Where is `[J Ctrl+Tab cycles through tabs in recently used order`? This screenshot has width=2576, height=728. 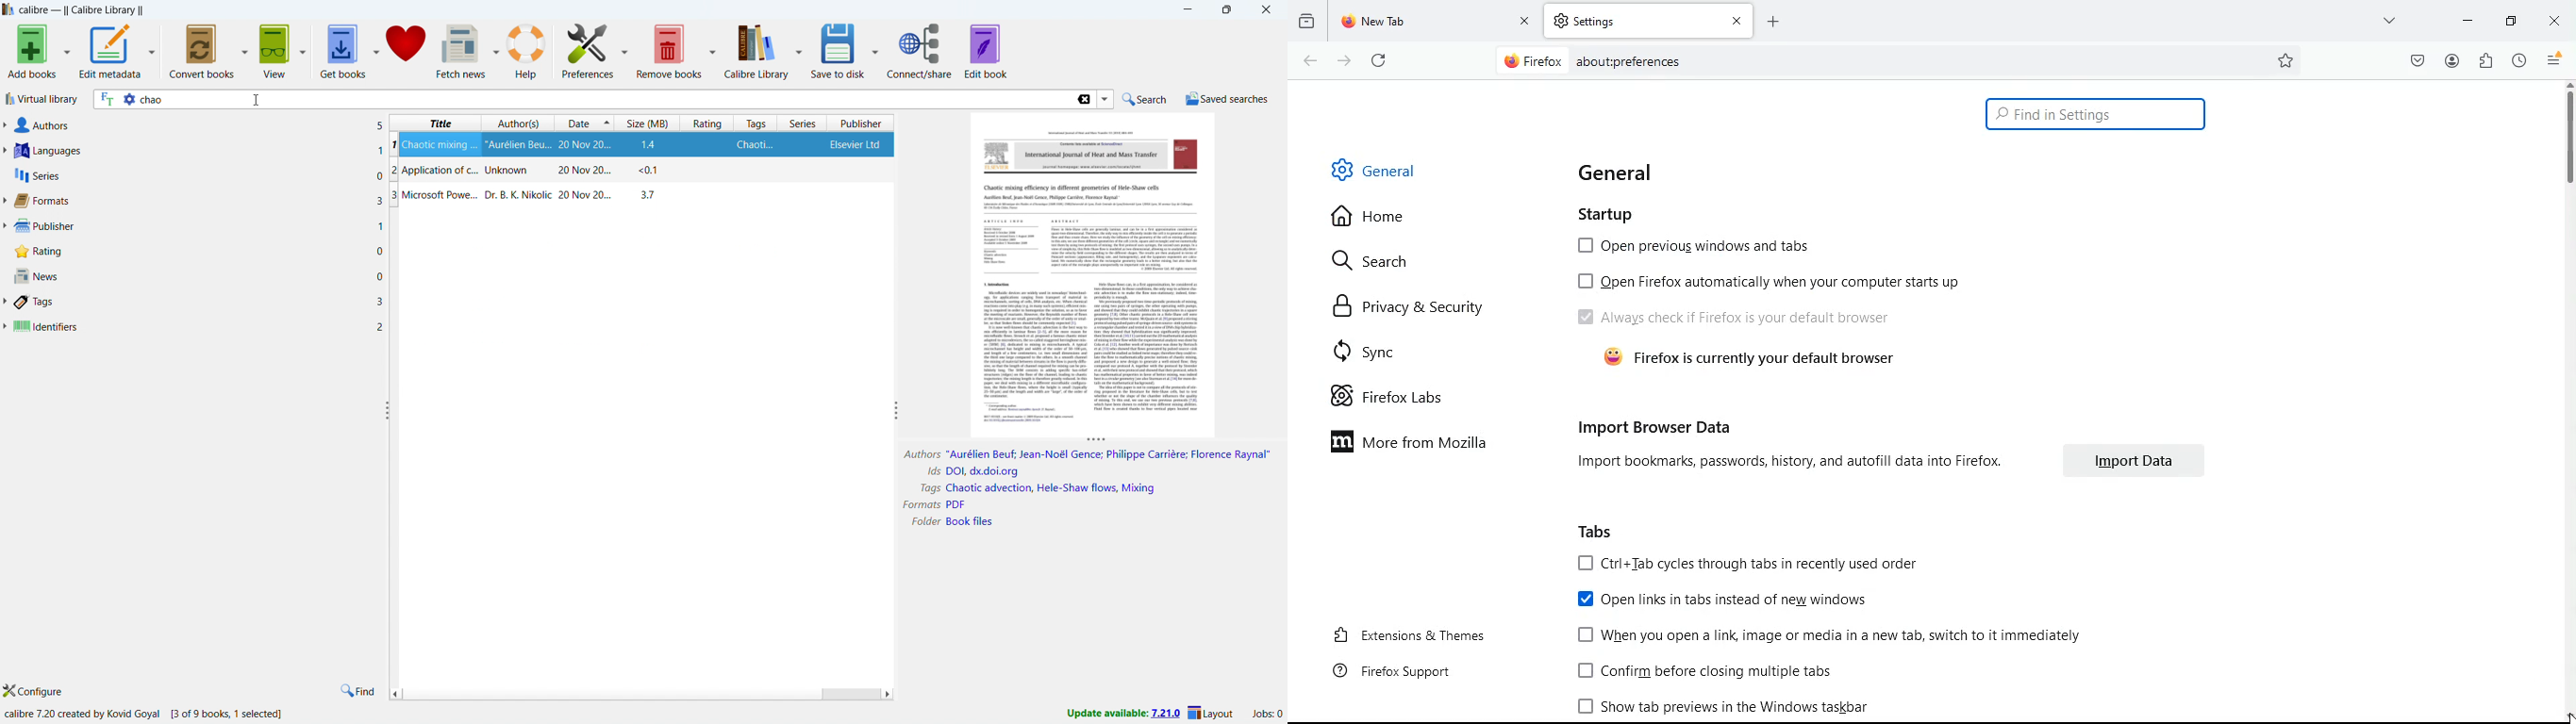 [J Ctrl+Tab cycles through tabs in recently used order is located at coordinates (1744, 563).